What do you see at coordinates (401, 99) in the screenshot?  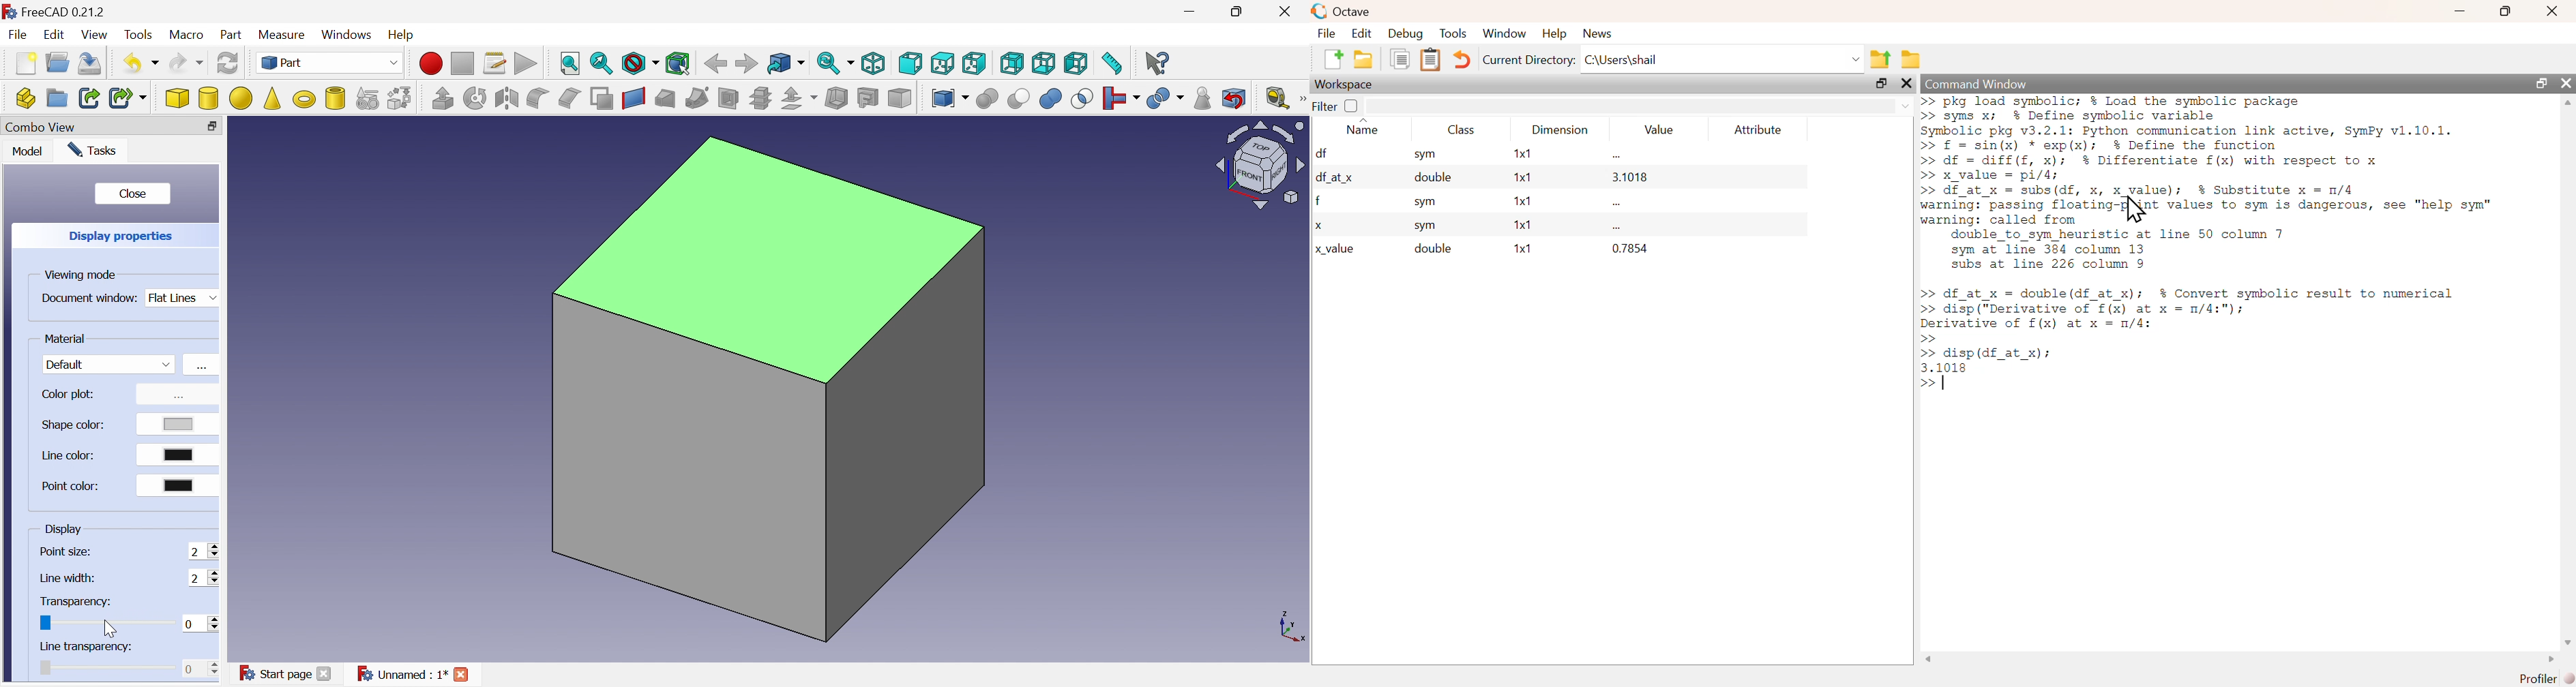 I see `Shape builder` at bounding box center [401, 99].